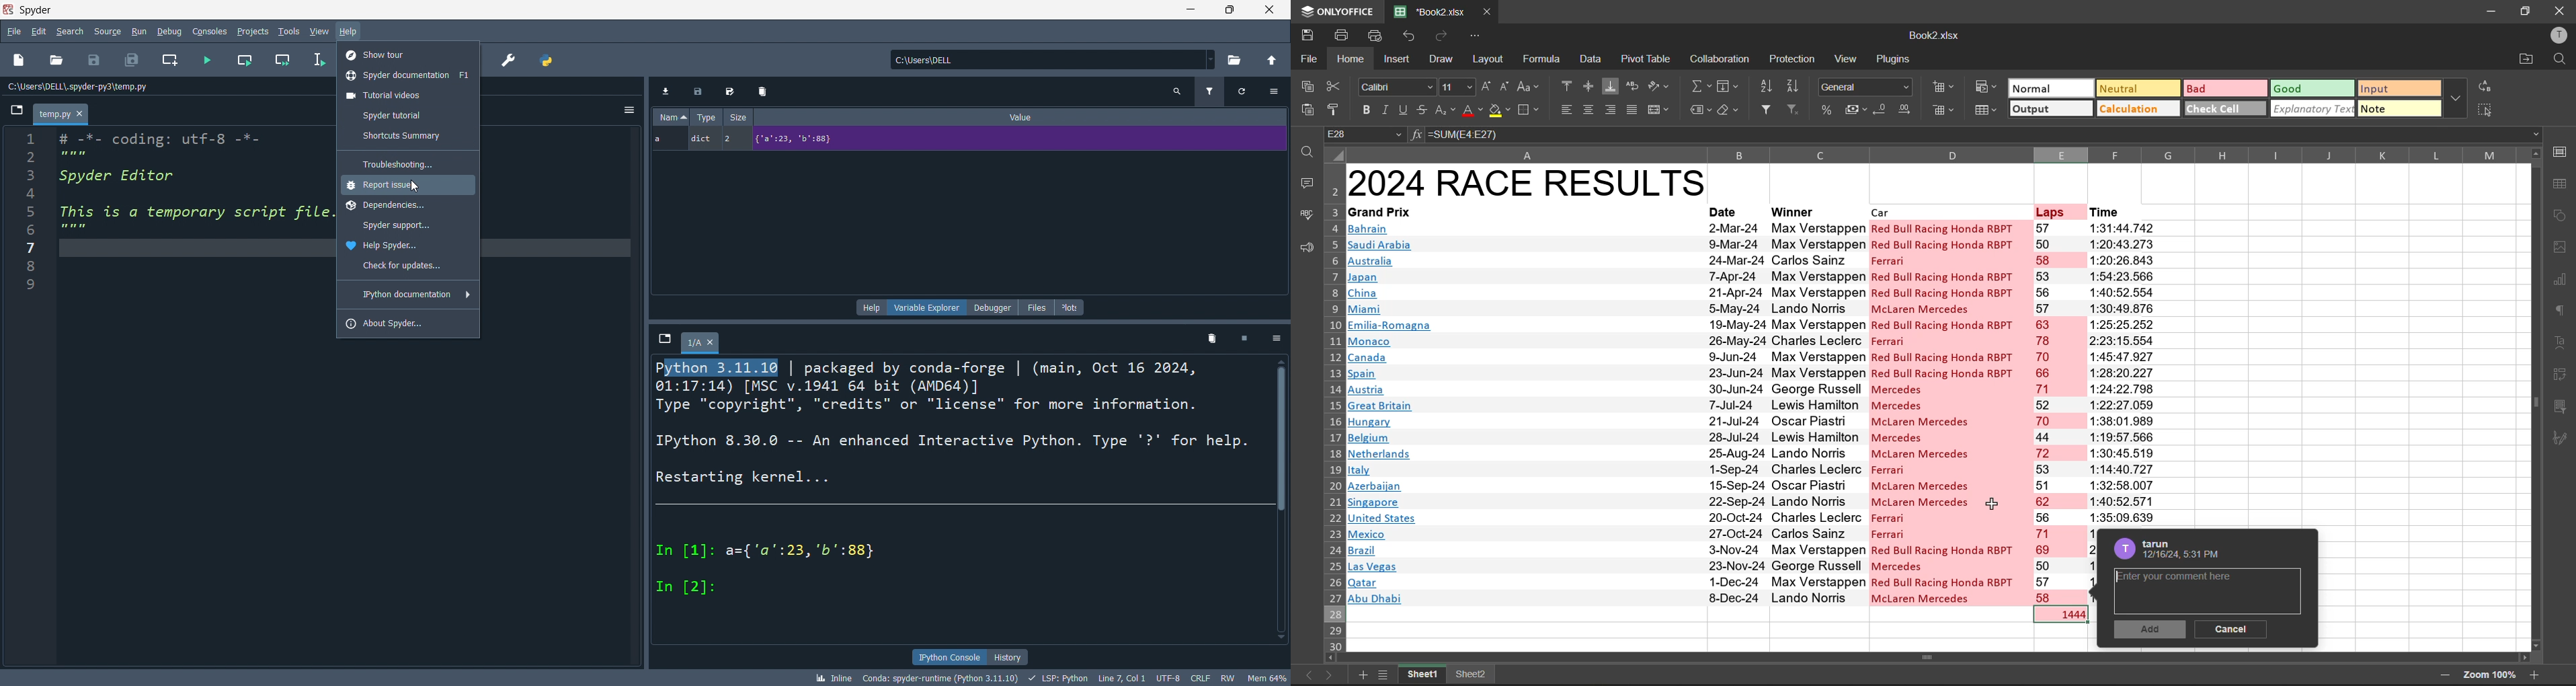 This screenshot has height=700, width=2576. I want to click on history, so click(1009, 656).